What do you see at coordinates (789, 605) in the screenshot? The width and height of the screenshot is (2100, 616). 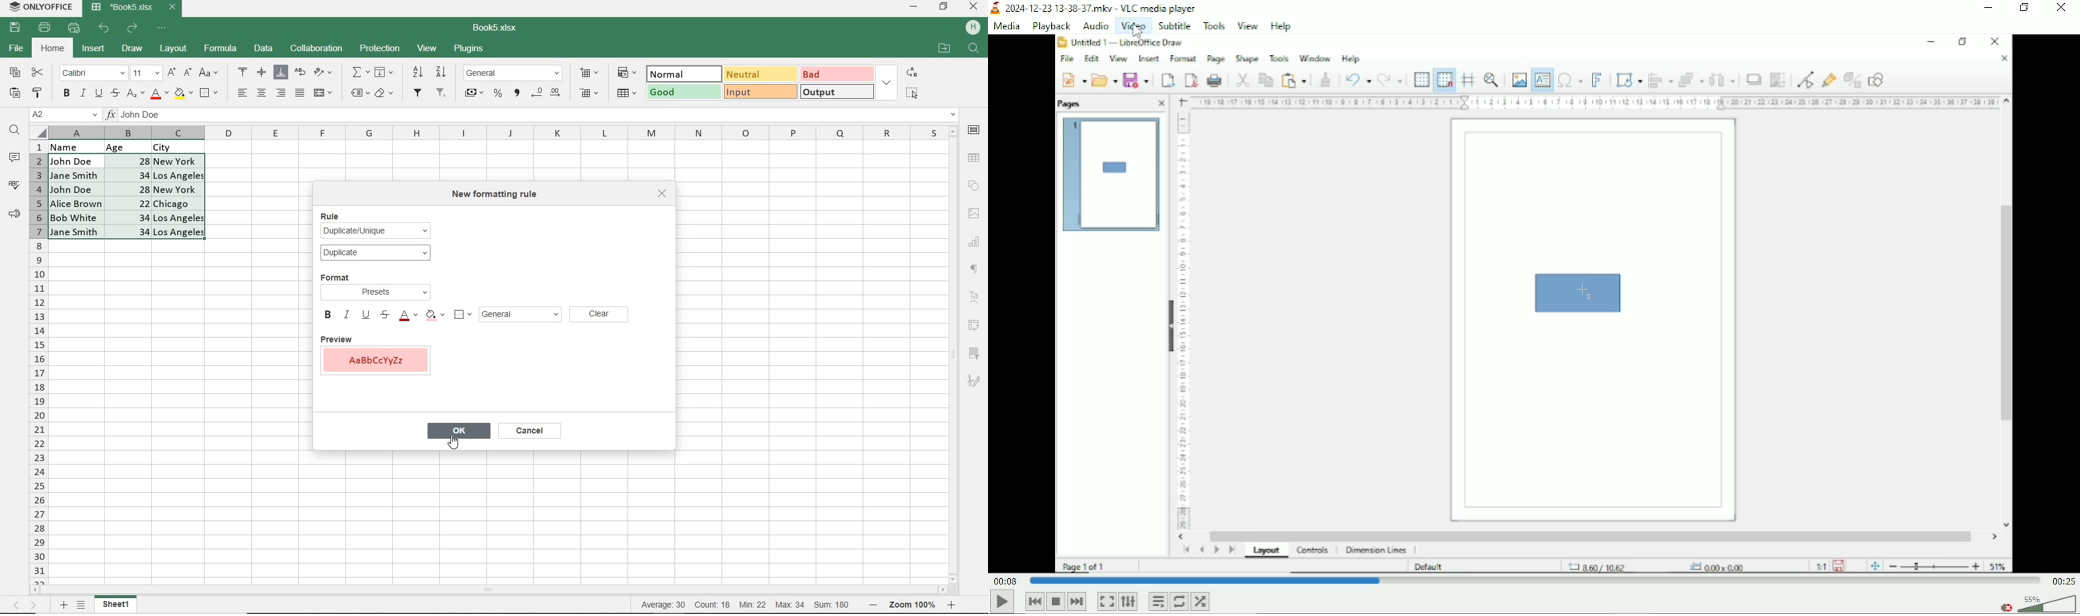 I see `max` at bounding box center [789, 605].